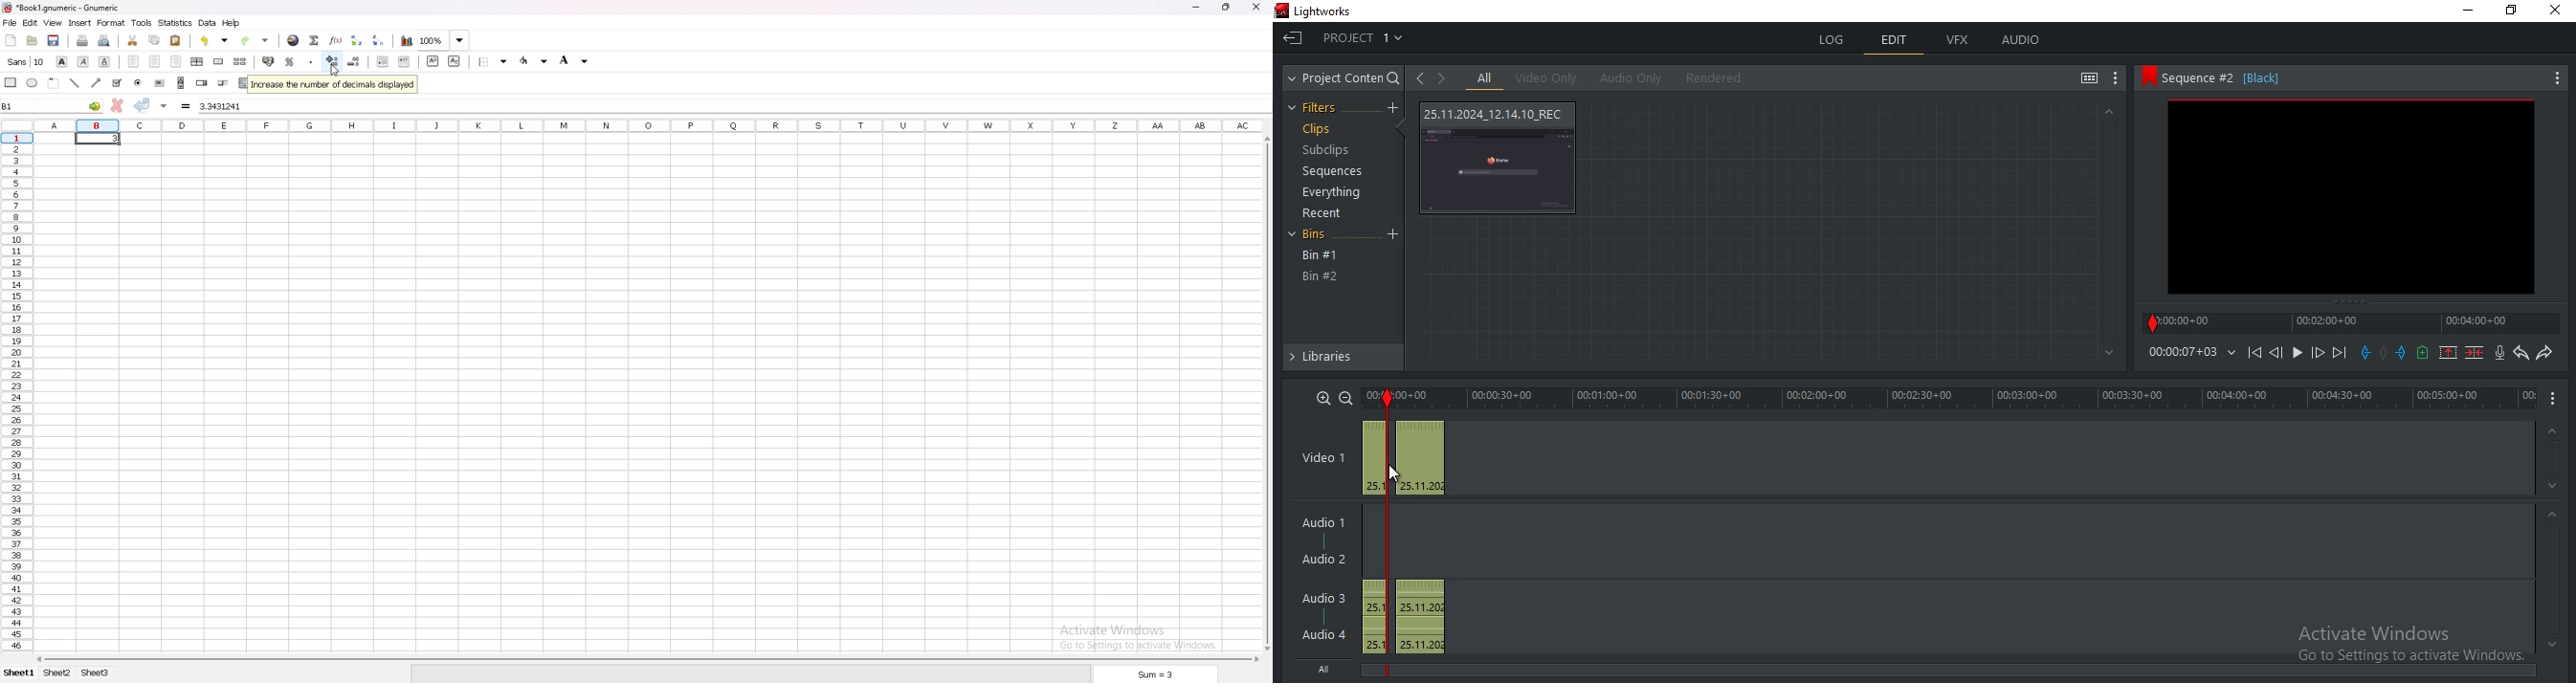 This screenshot has height=700, width=2576. I want to click on open, so click(33, 40).